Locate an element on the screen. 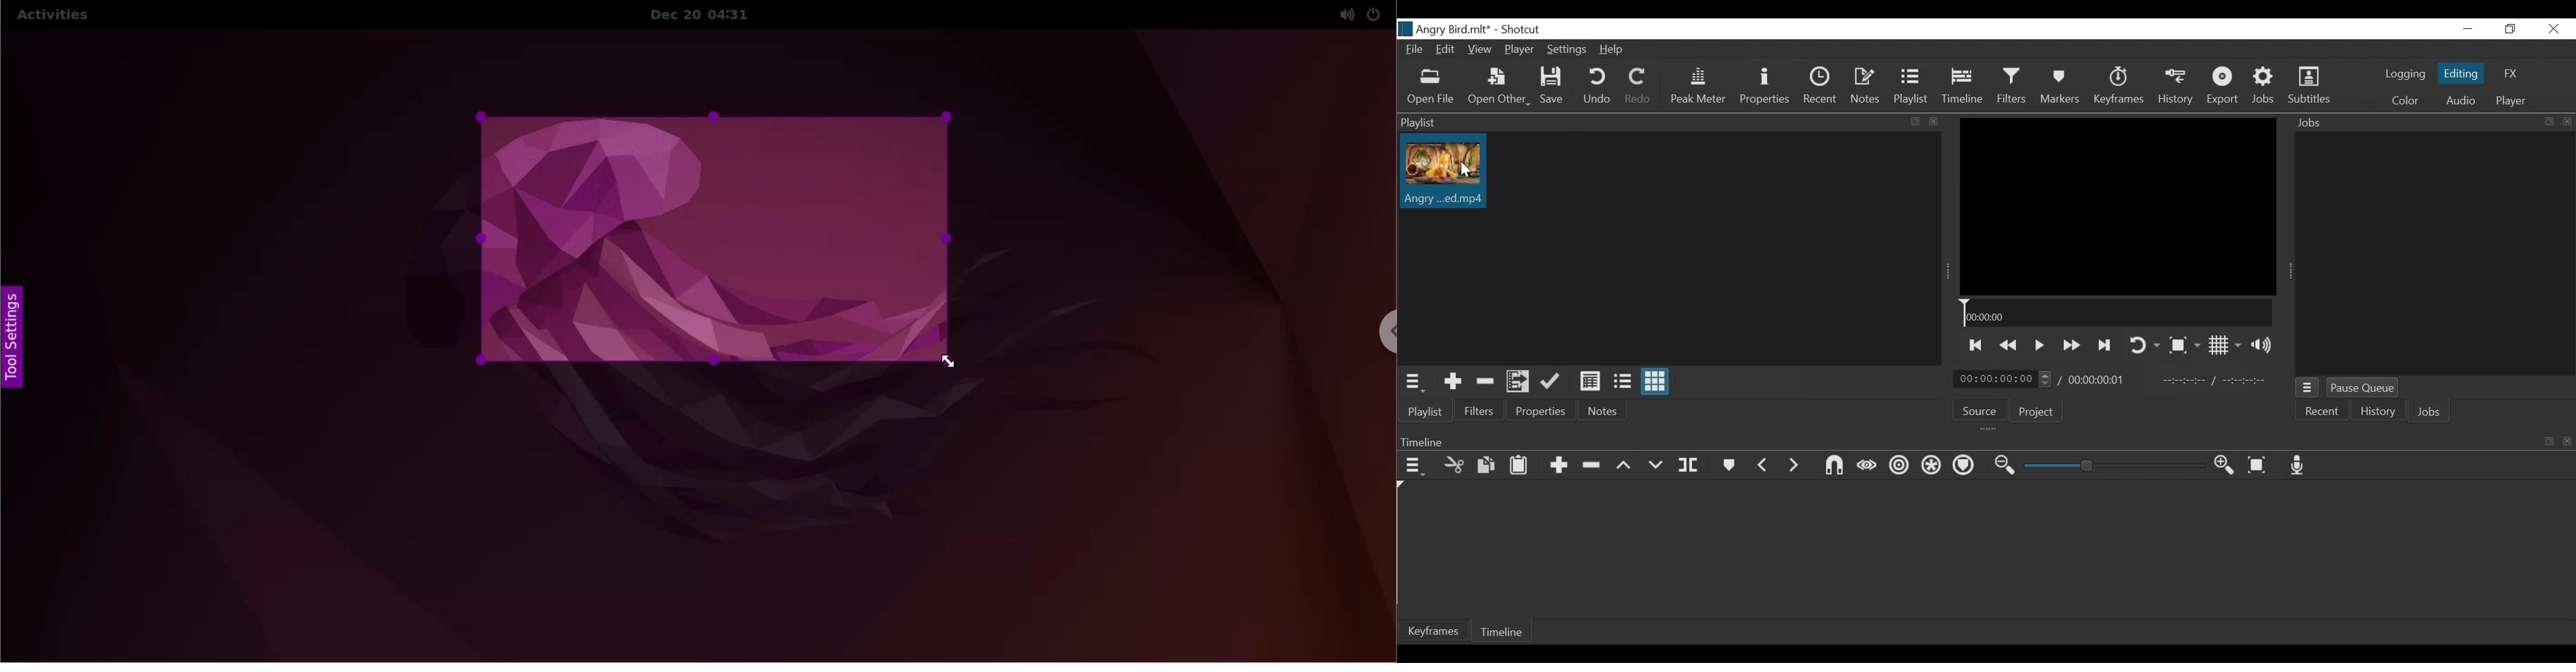 Image resolution: width=2576 pixels, height=672 pixels. minimize is located at coordinates (2469, 28).